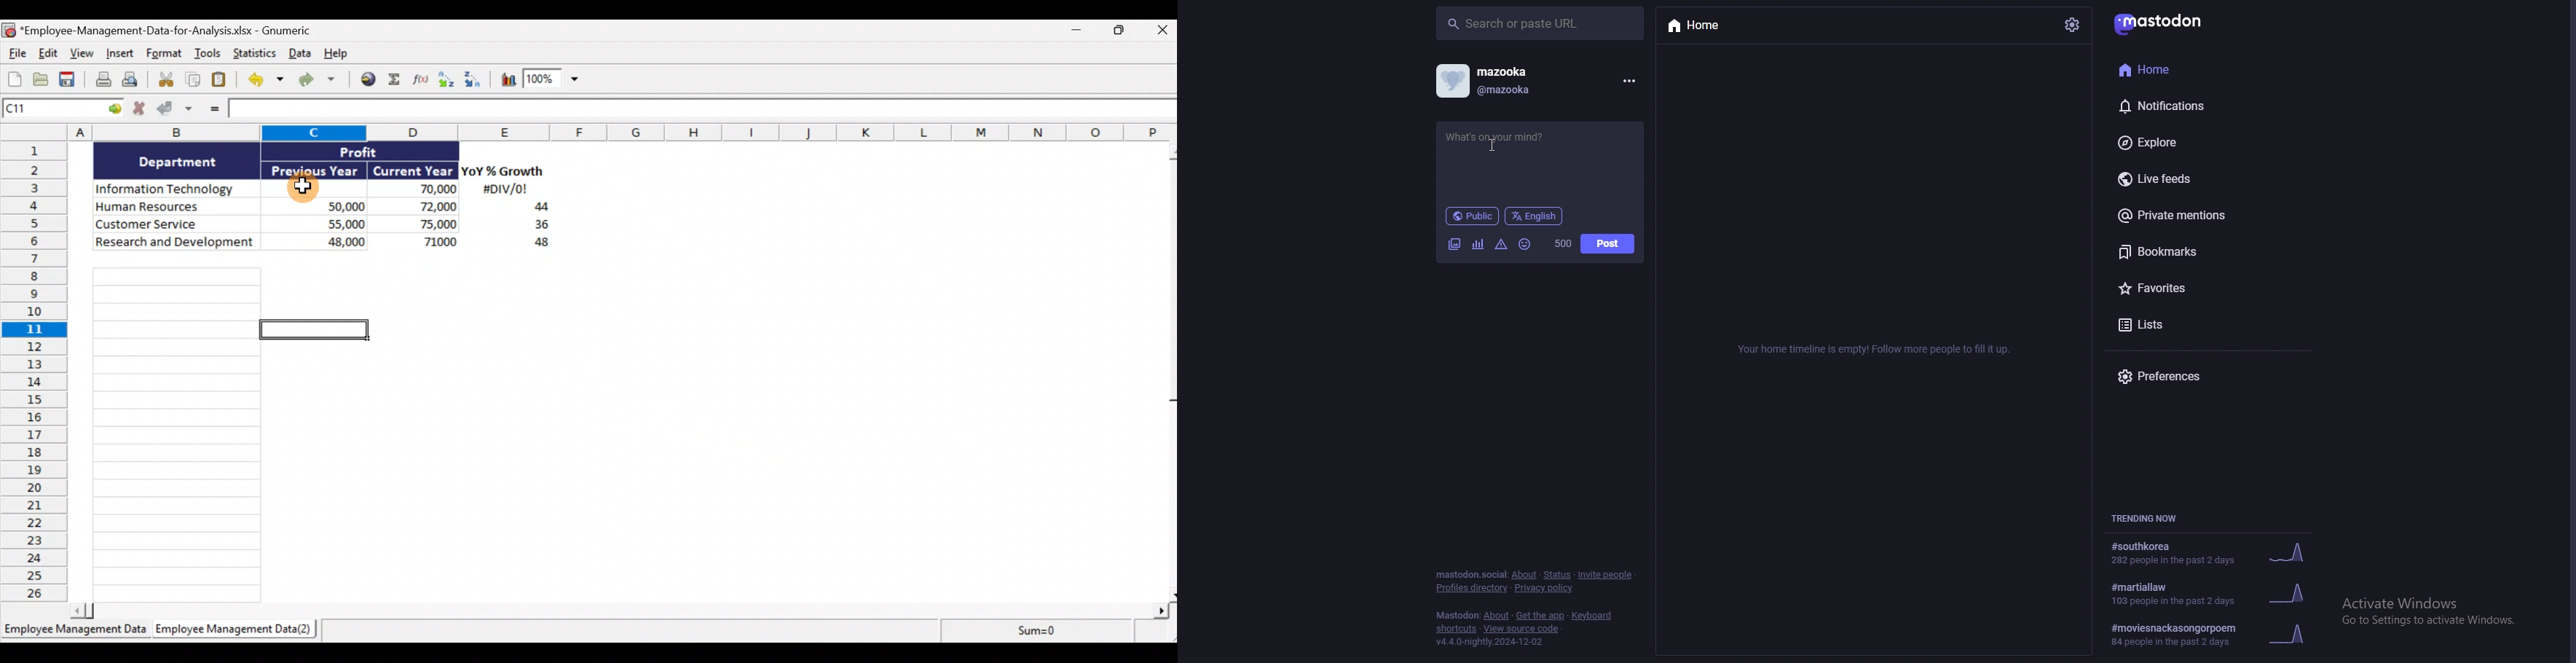  Describe the element at coordinates (212, 110) in the screenshot. I see `Enter formula` at that location.